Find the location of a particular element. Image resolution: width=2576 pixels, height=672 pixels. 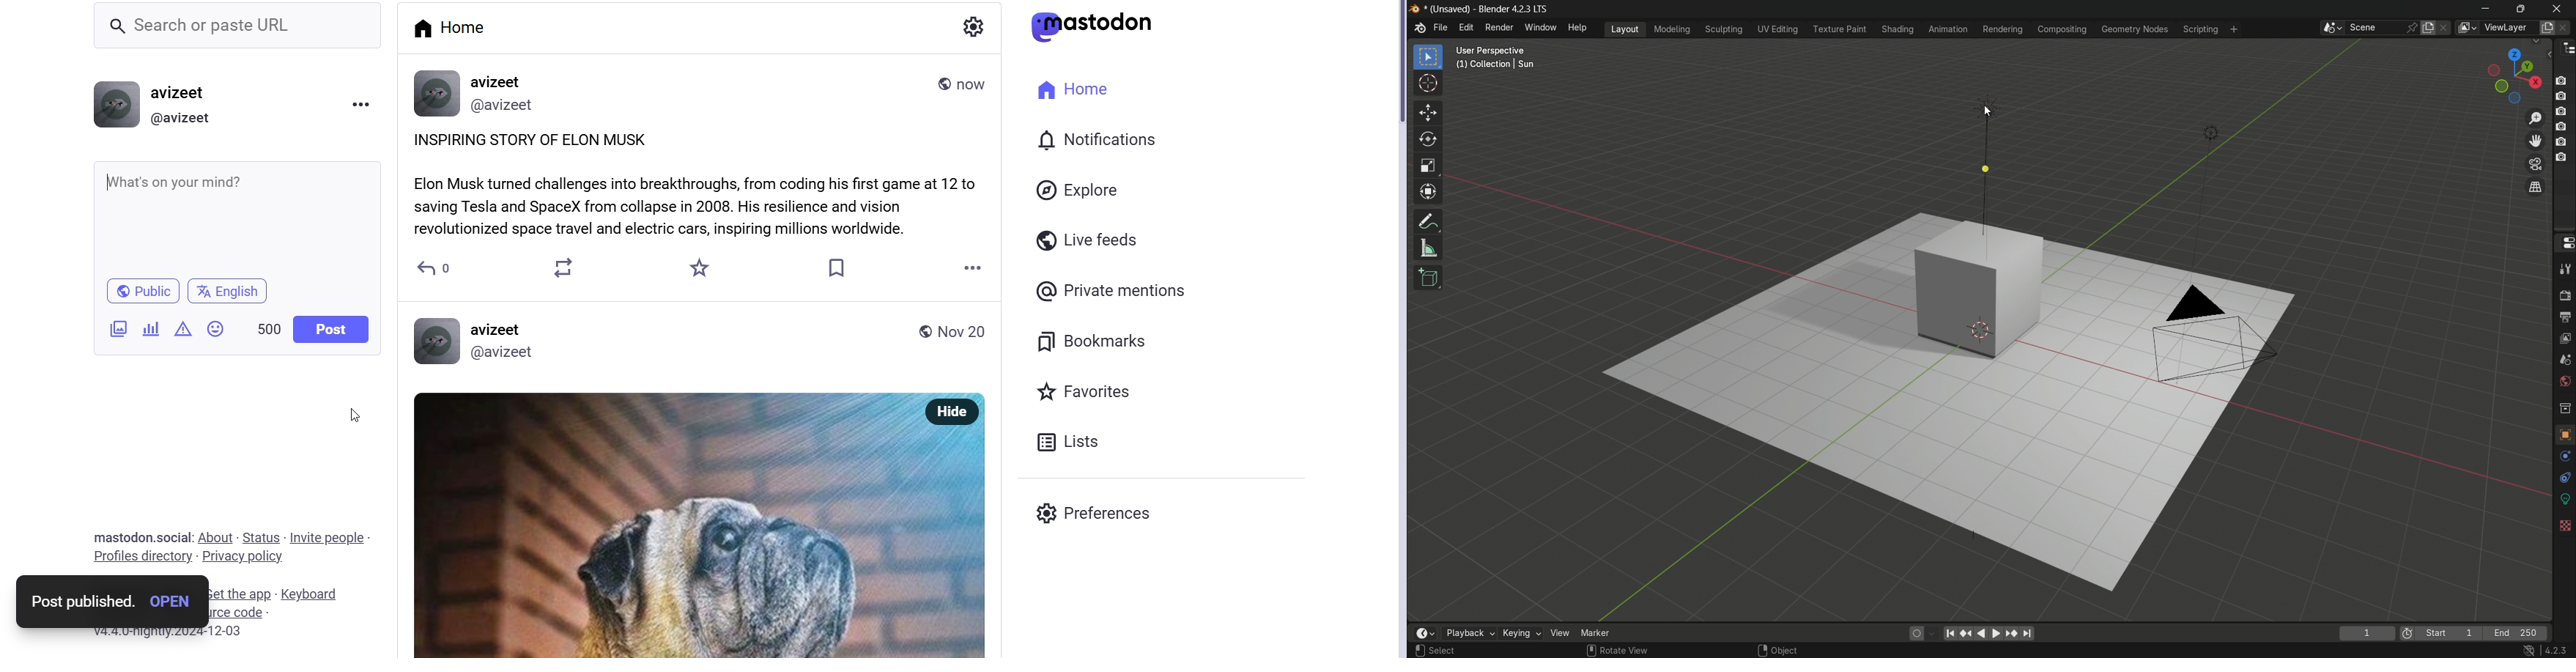

cursor is located at coordinates (1428, 86).